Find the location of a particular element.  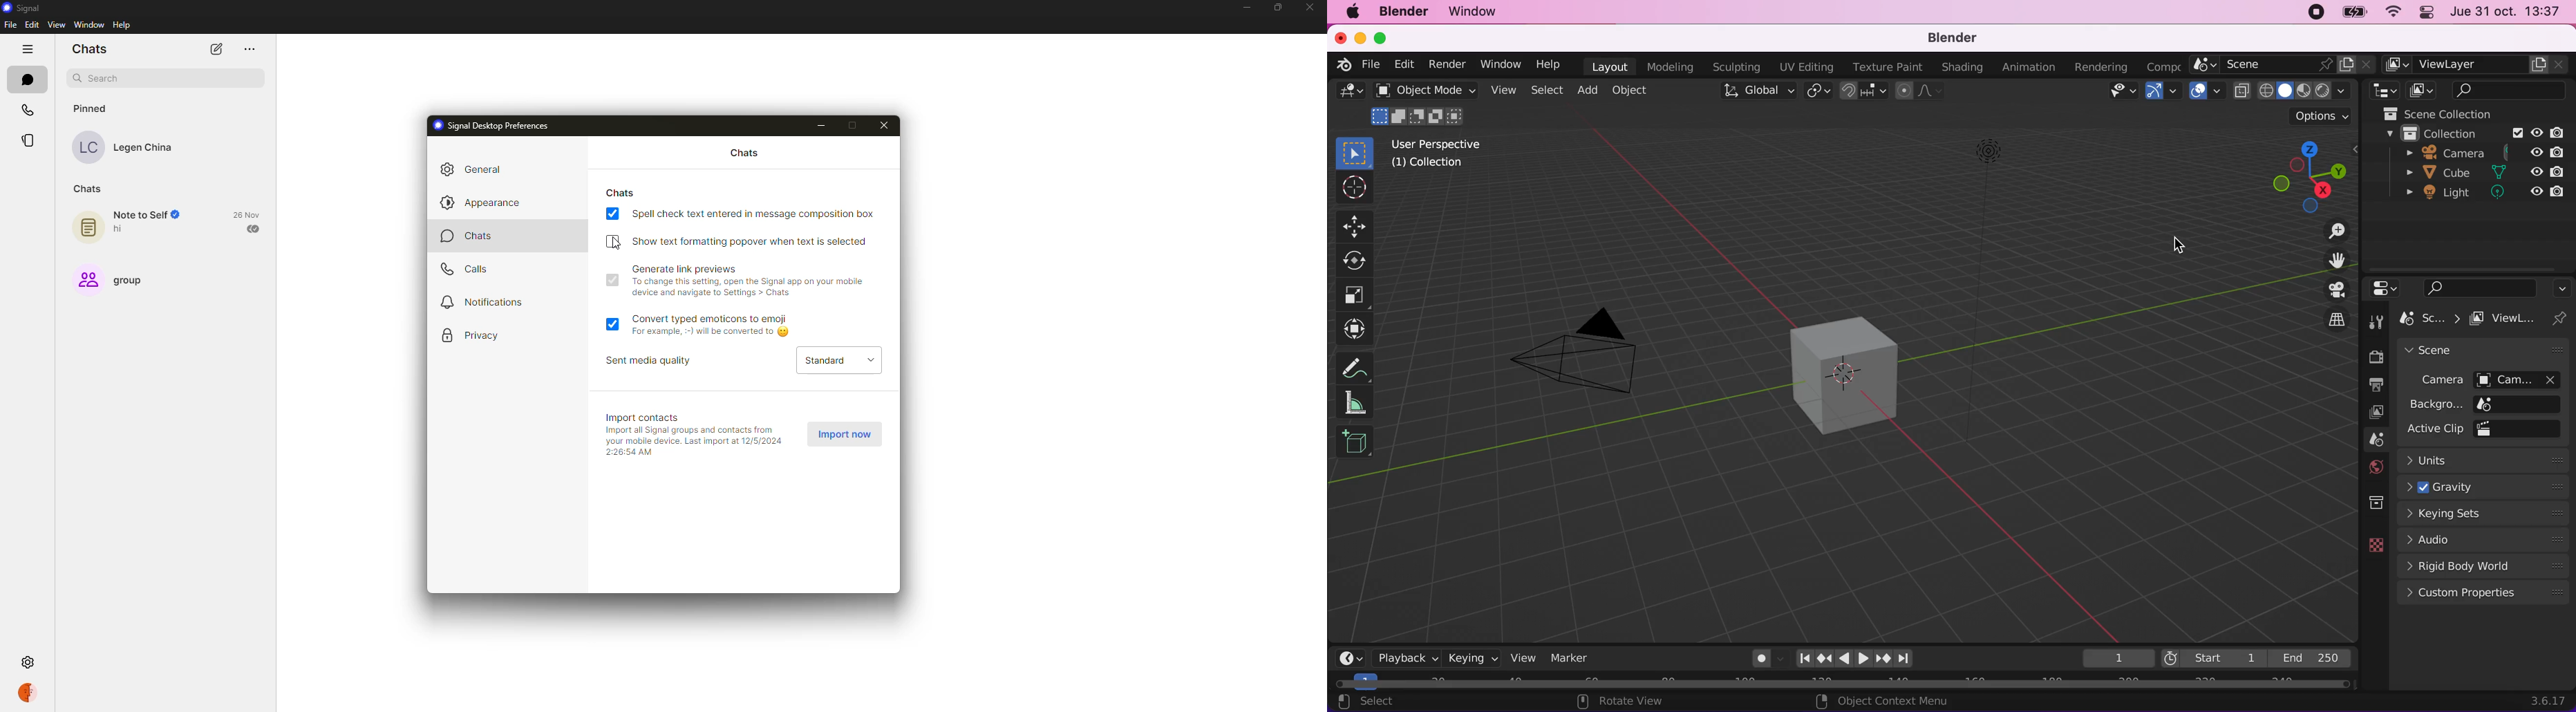

sent media quality is located at coordinates (655, 361).